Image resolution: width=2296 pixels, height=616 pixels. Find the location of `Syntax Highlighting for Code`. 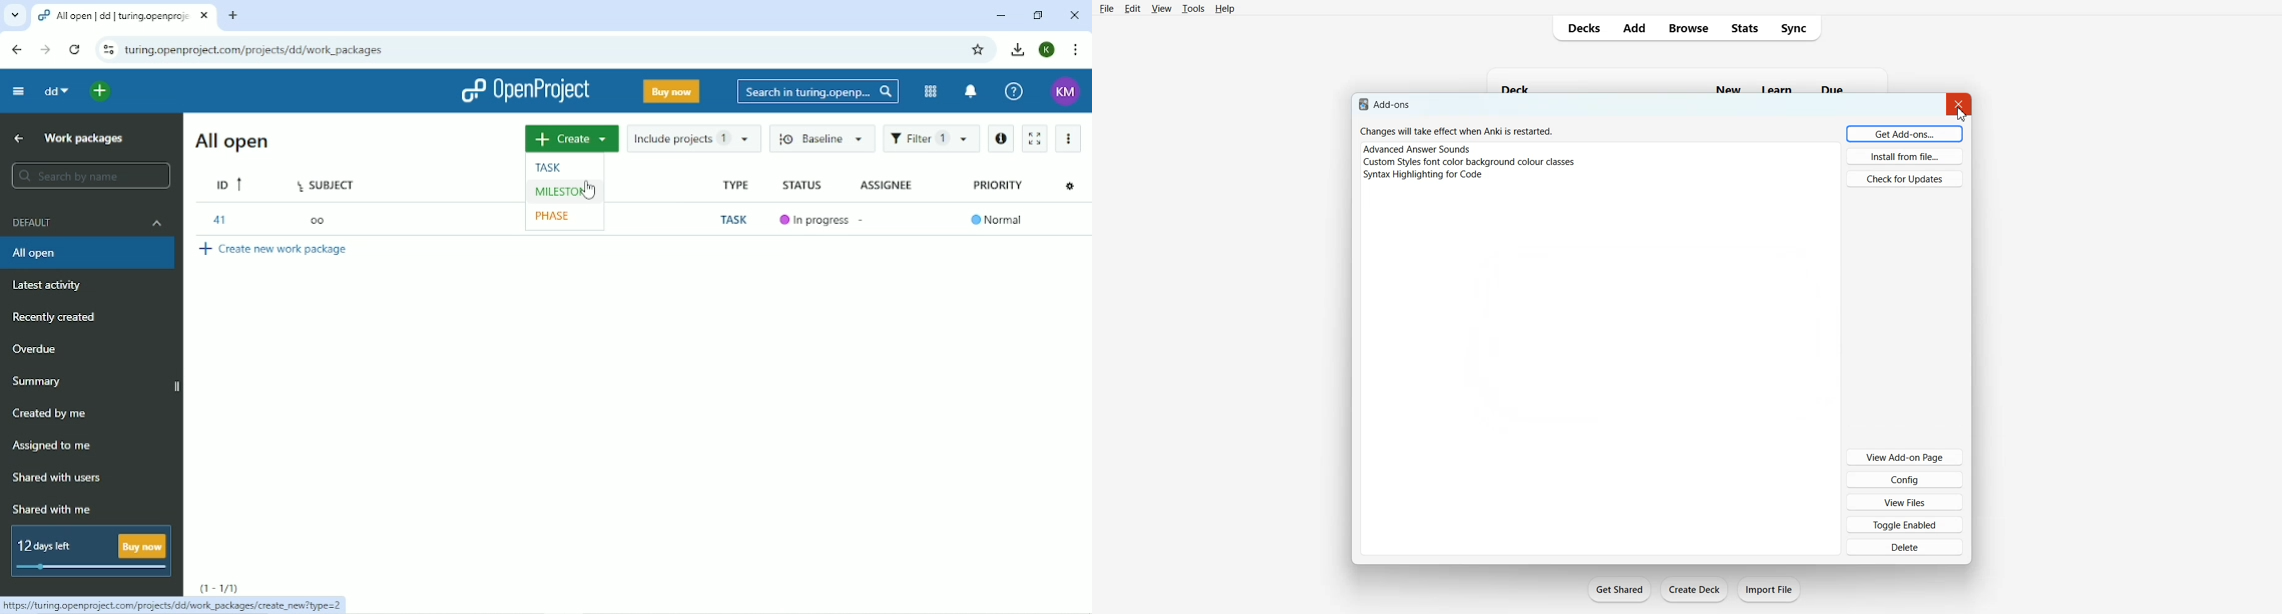

Syntax Highlighting for Code is located at coordinates (1424, 174).